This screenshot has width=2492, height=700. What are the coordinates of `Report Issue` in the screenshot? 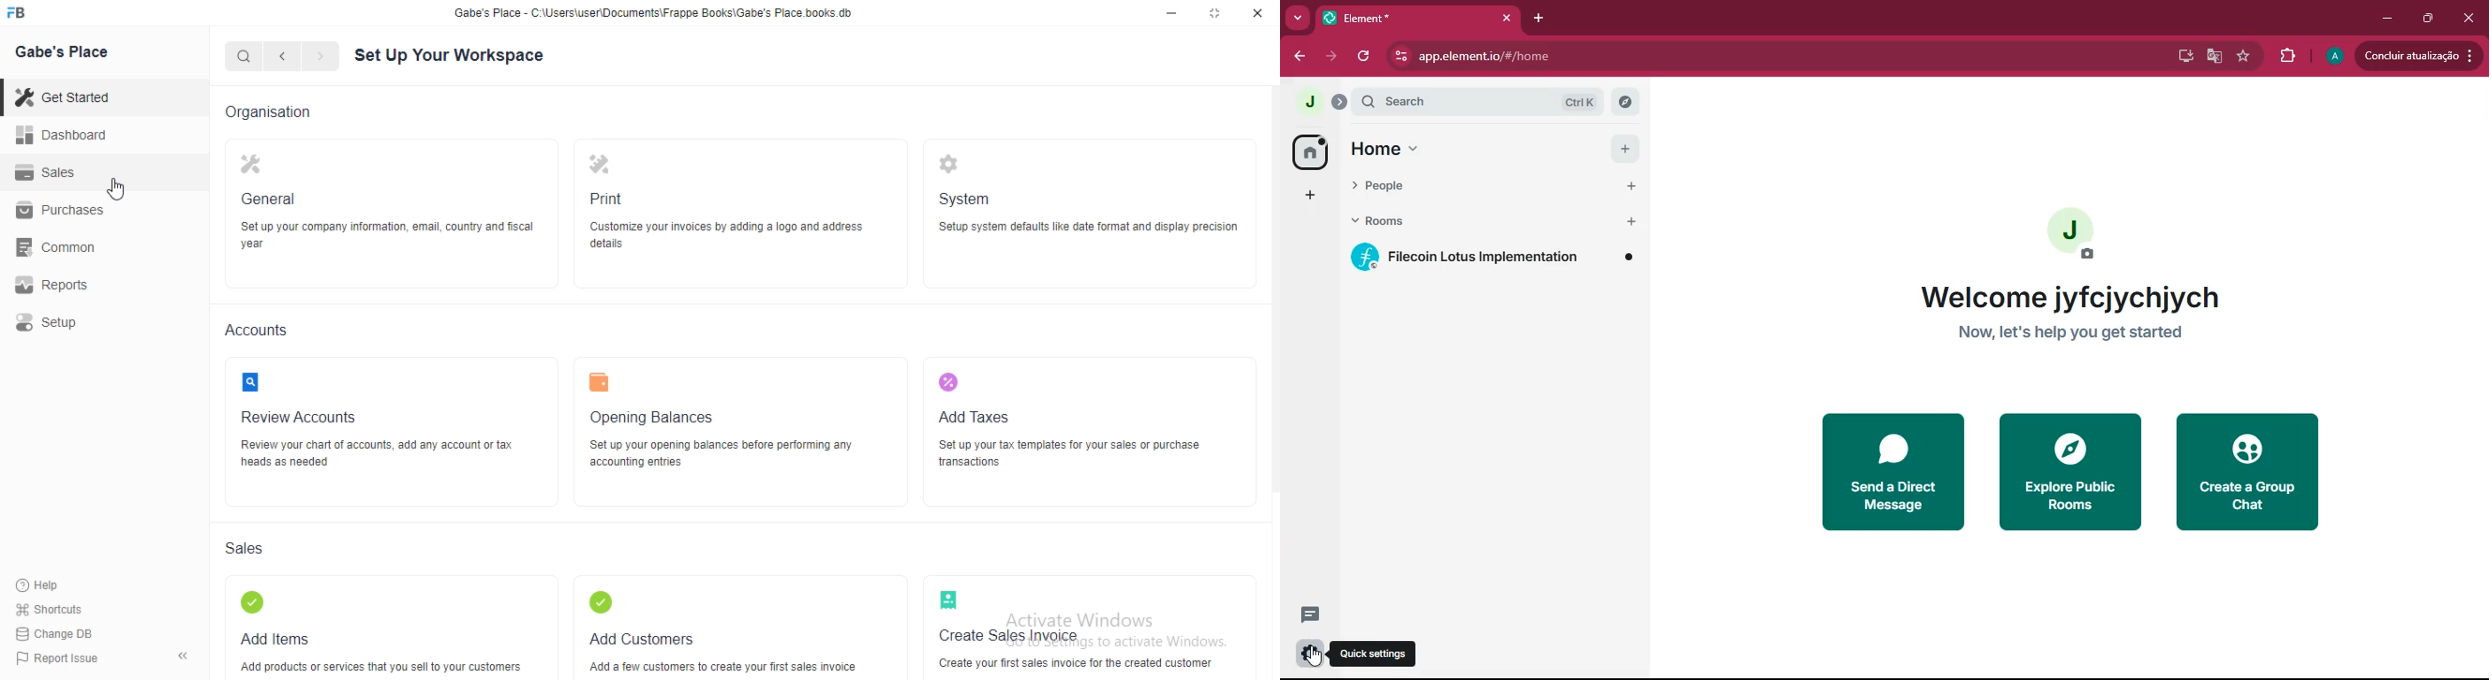 It's located at (61, 660).